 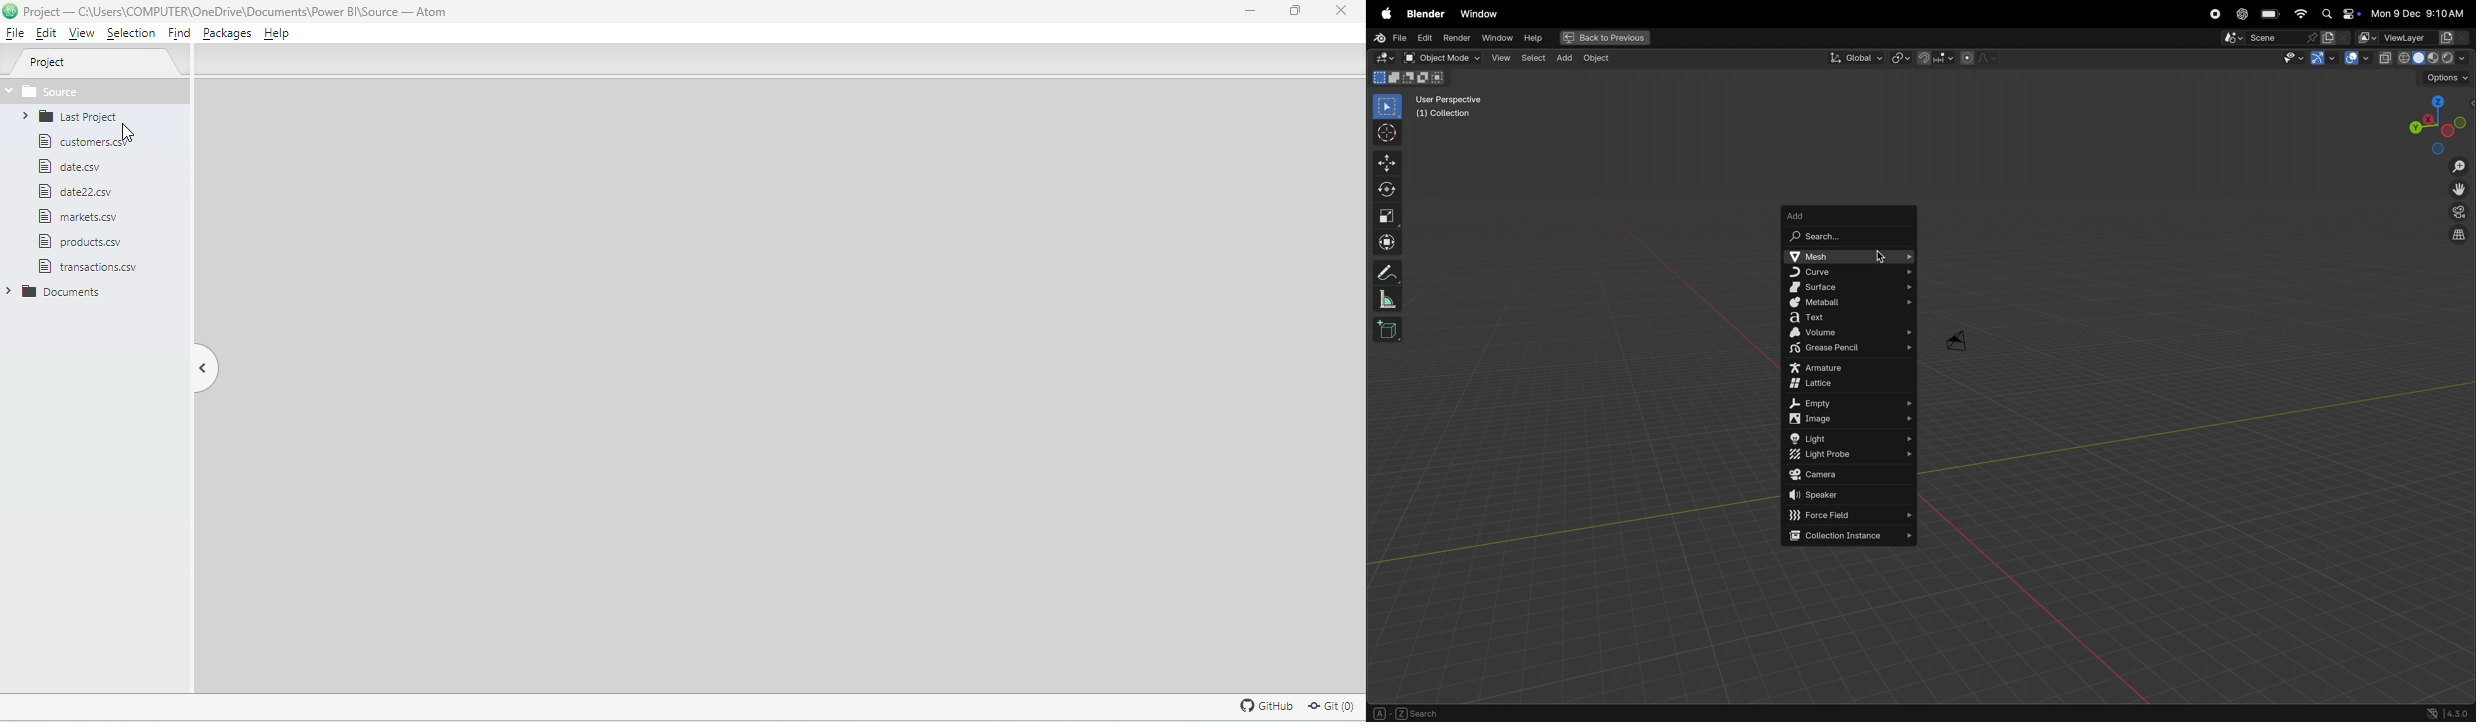 I want to click on meta ball, so click(x=1848, y=303).